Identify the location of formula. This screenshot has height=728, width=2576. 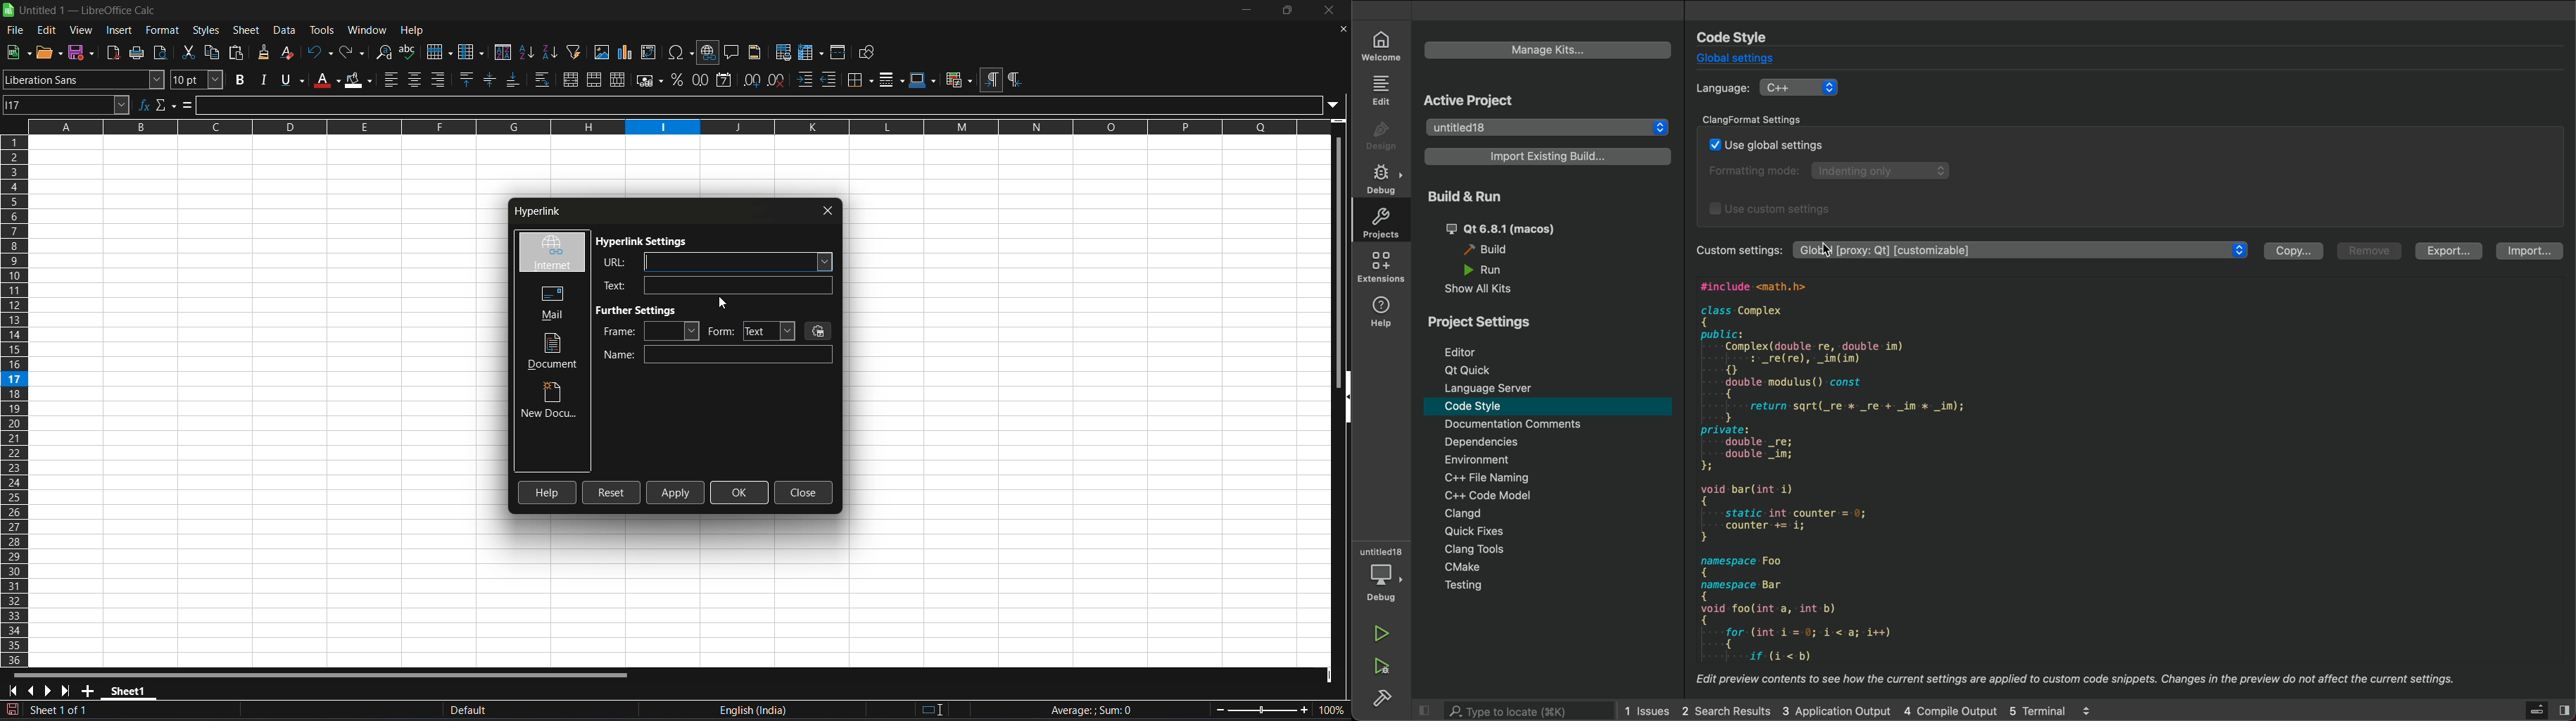
(1090, 710).